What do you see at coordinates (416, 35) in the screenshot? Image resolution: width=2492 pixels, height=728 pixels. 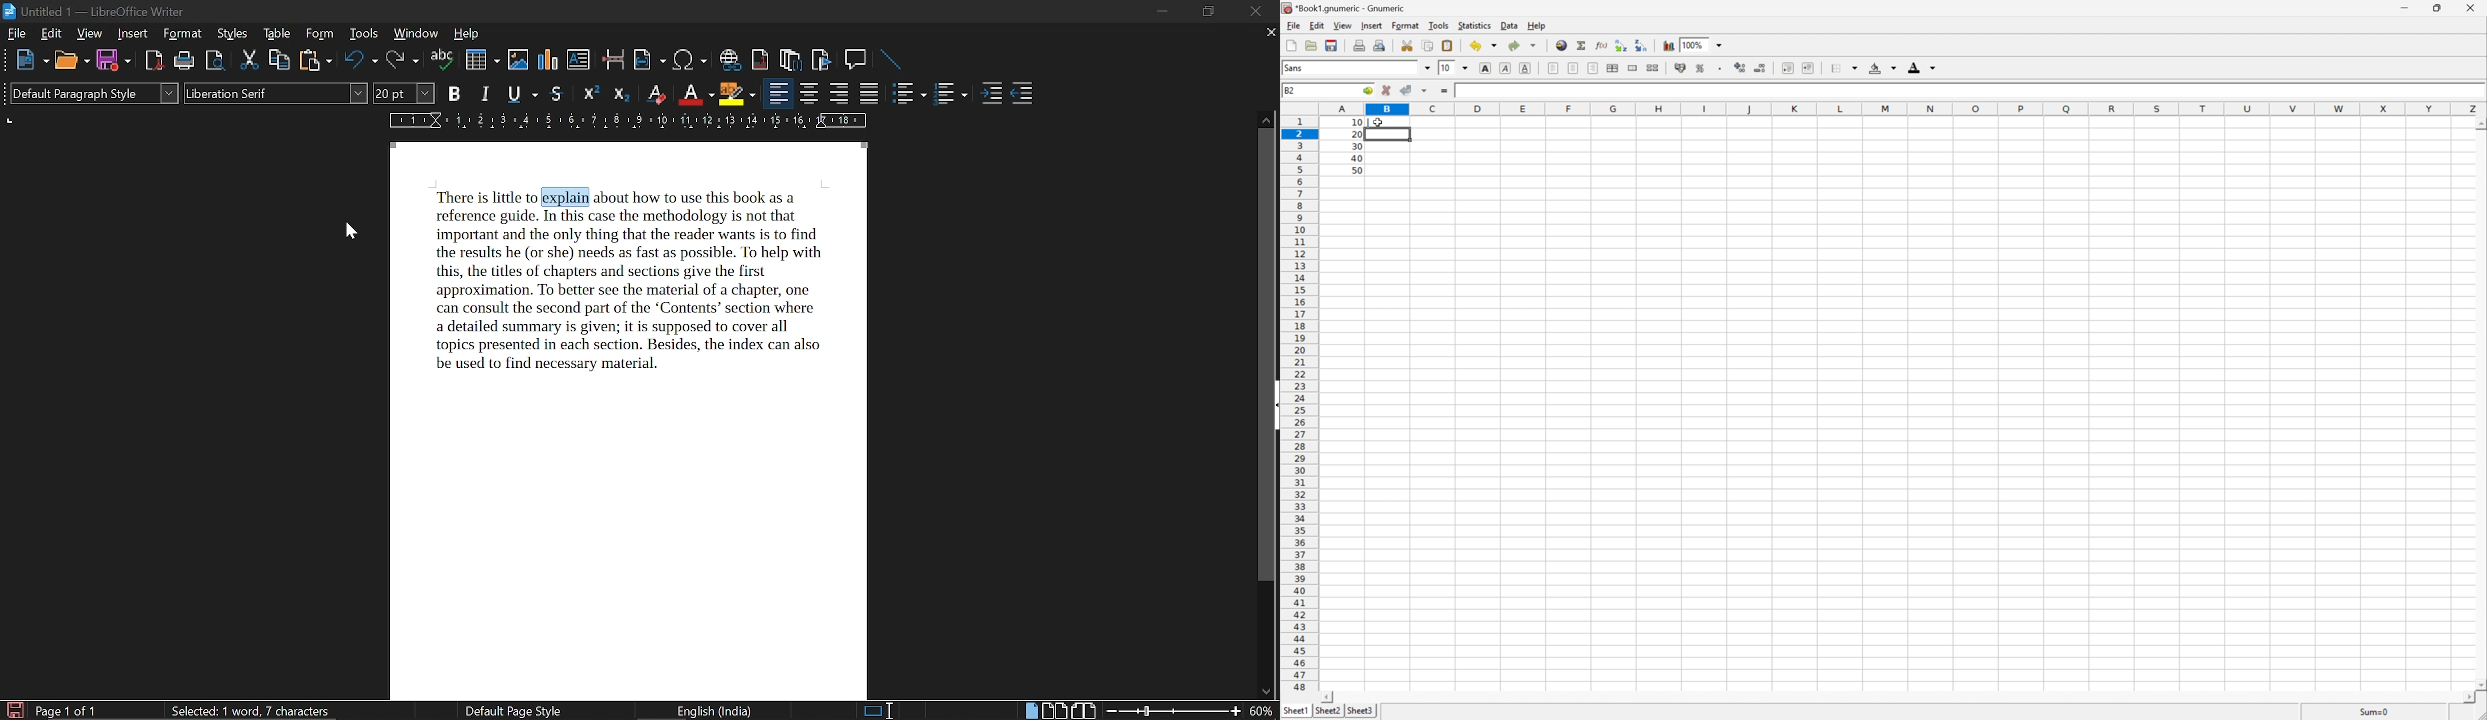 I see `window` at bounding box center [416, 35].